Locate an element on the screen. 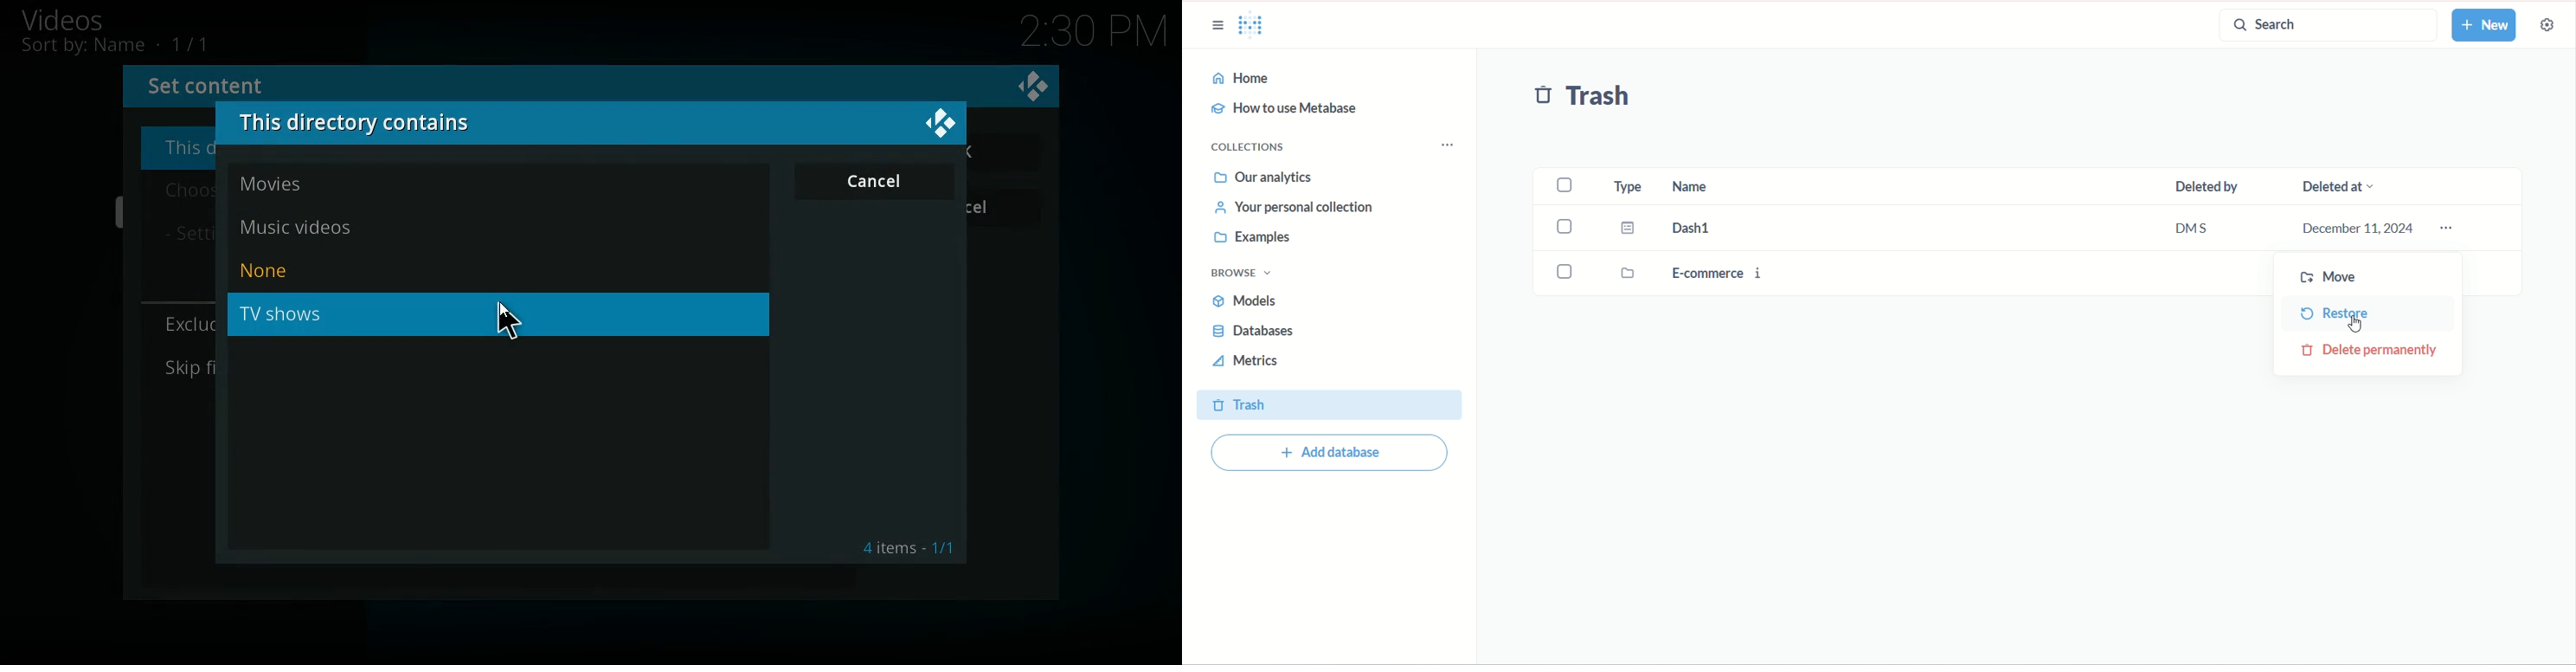 The width and height of the screenshot is (2576, 672). type is located at coordinates (1628, 186).